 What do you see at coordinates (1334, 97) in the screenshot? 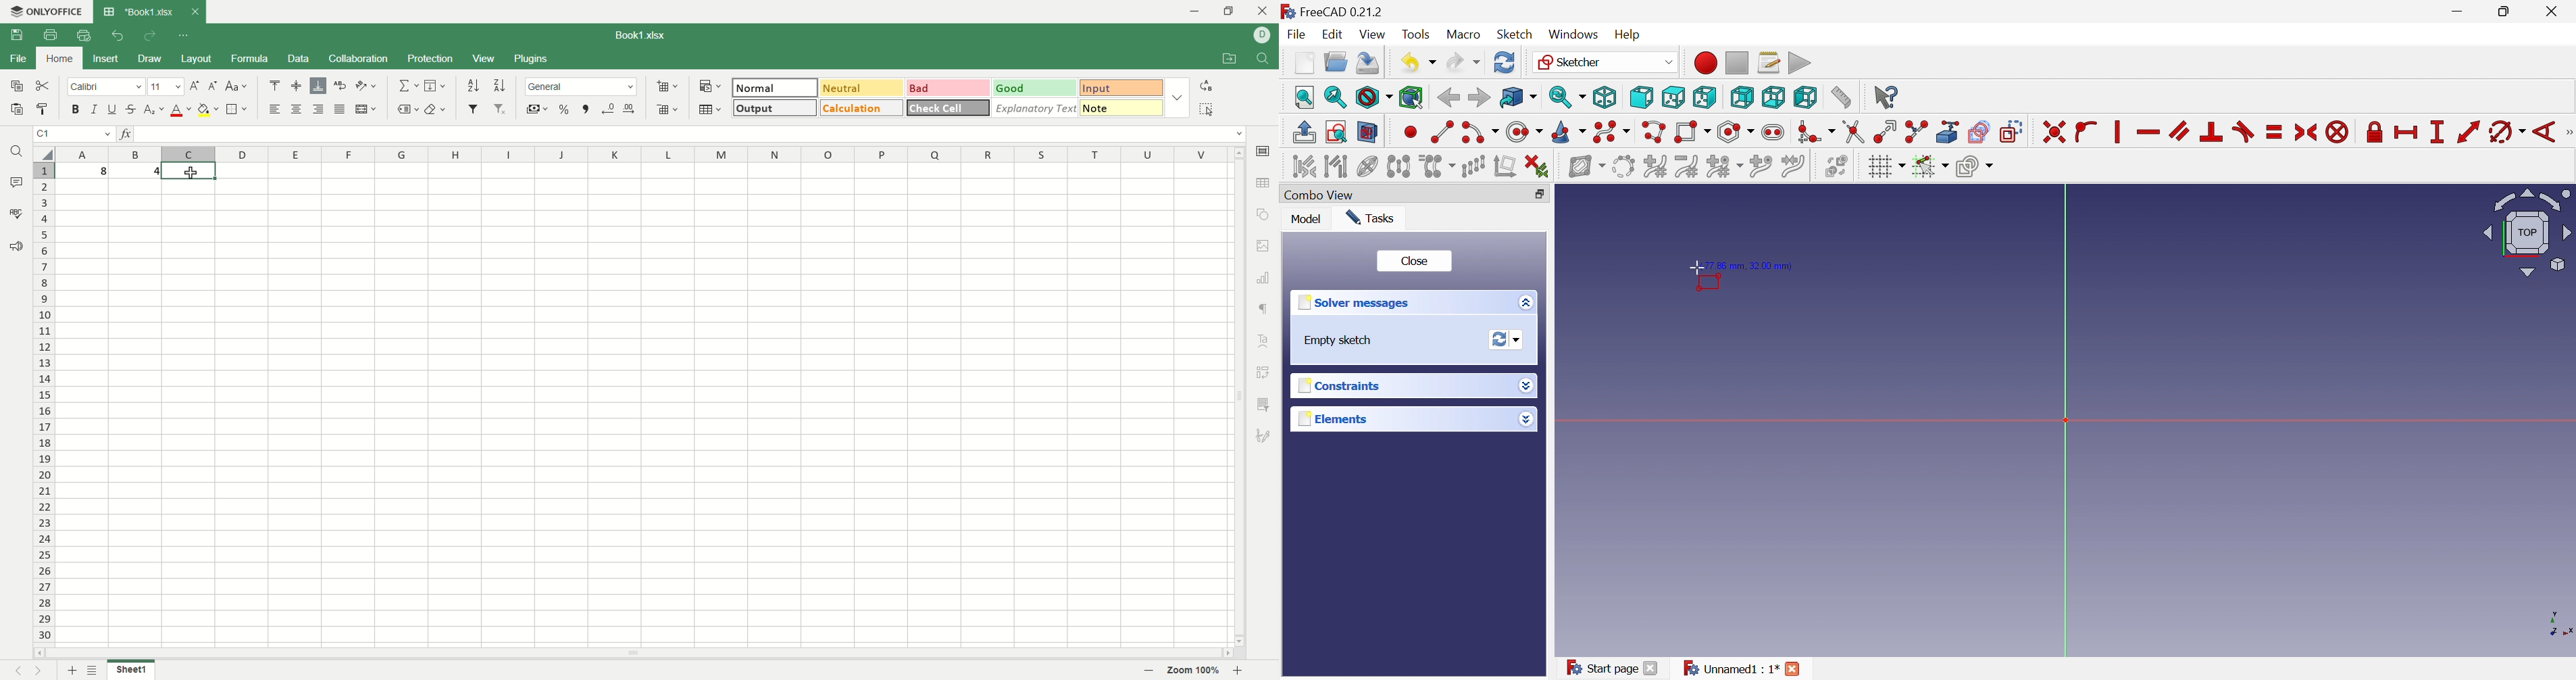
I see `Fit selection` at bounding box center [1334, 97].